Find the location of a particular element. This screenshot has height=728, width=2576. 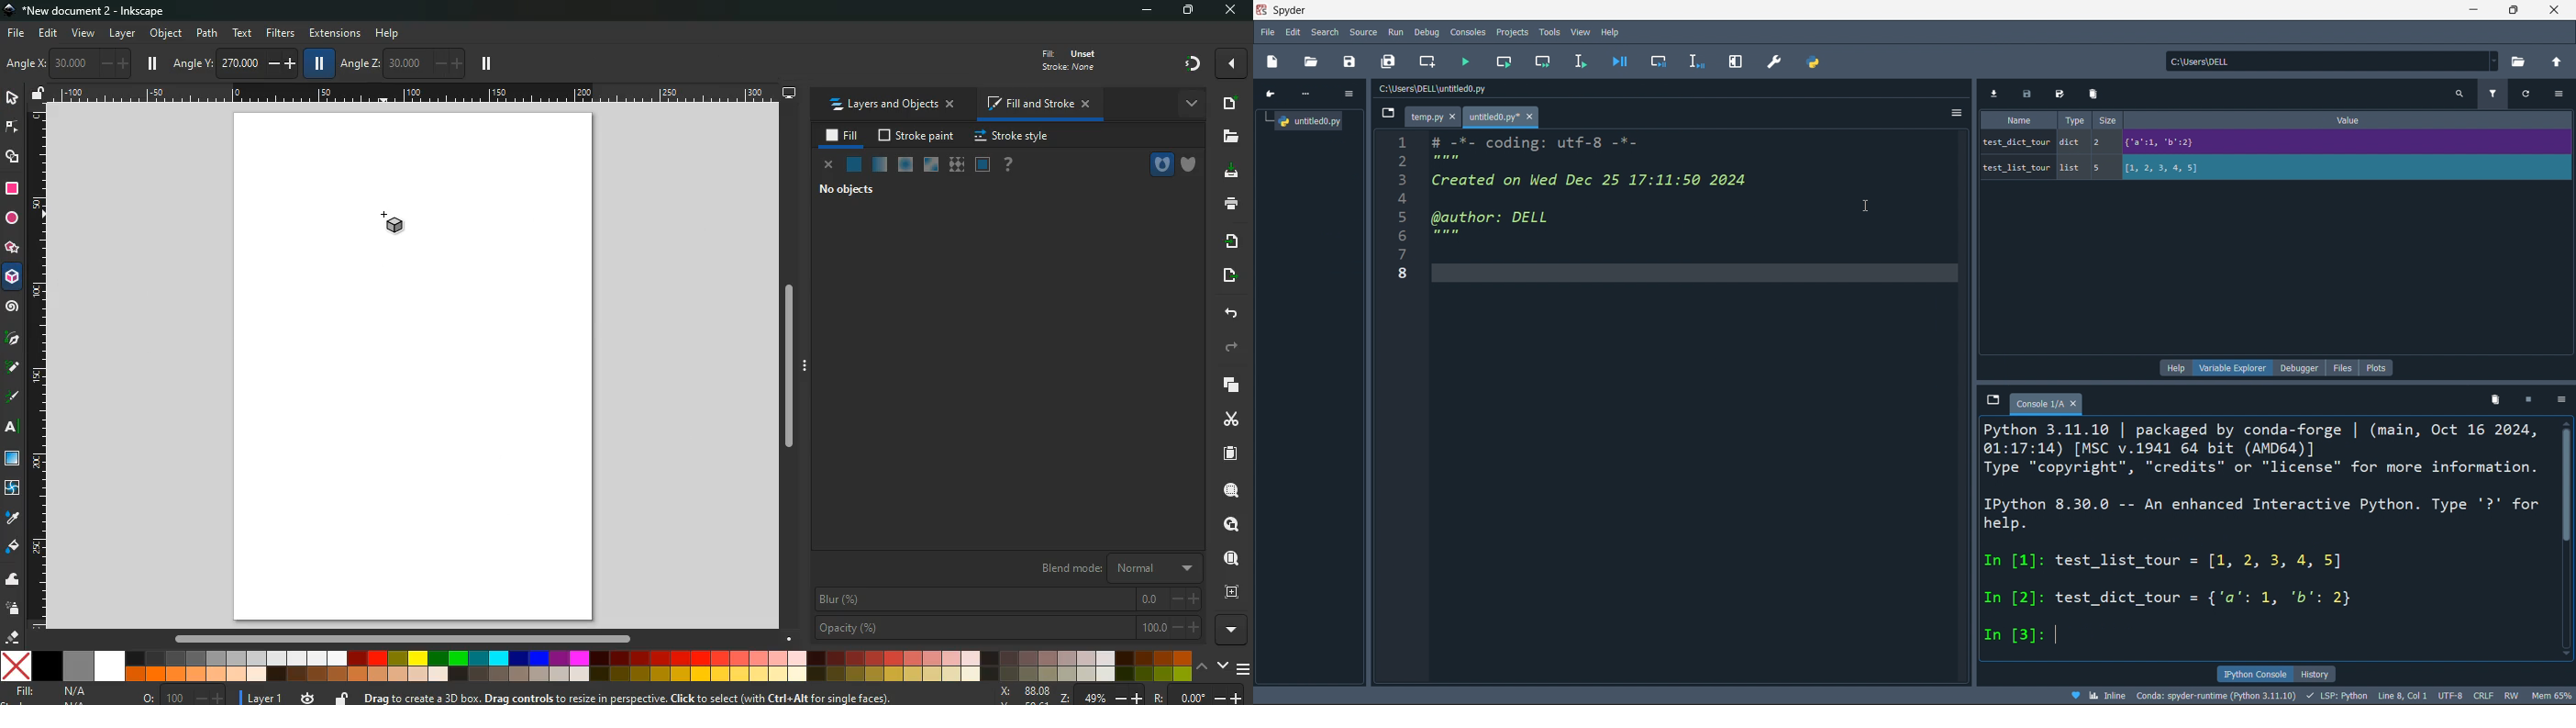

2 is located at coordinates (2102, 141).